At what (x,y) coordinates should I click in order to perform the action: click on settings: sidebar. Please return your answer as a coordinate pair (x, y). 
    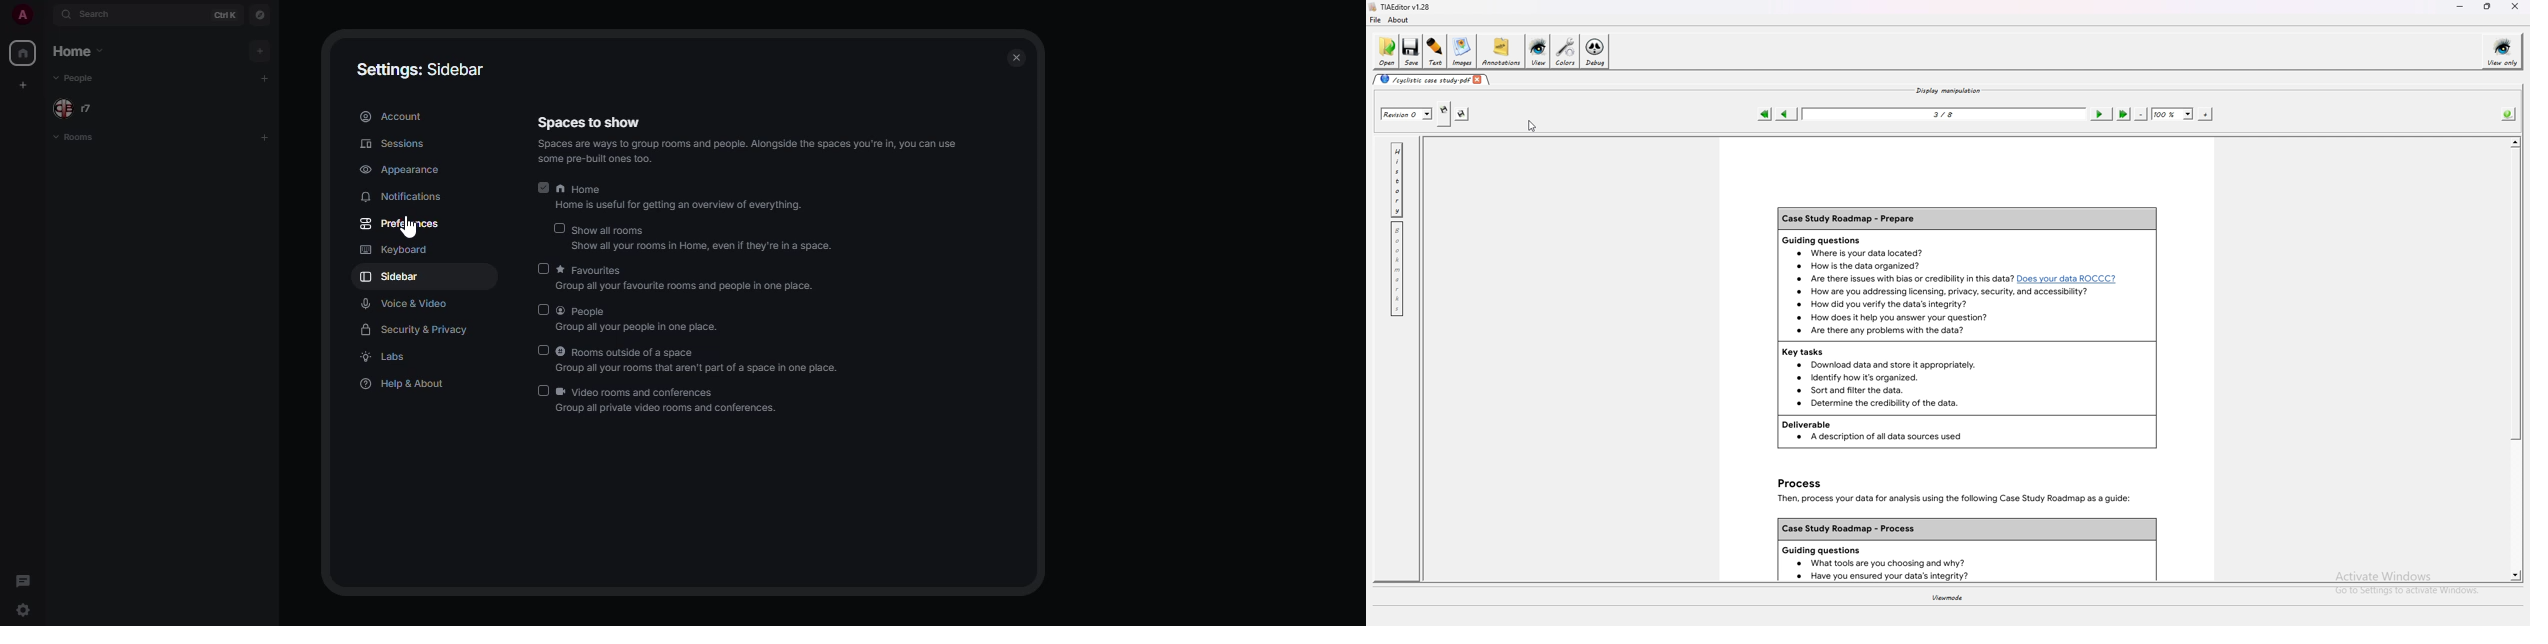
    Looking at the image, I should click on (419, 67).